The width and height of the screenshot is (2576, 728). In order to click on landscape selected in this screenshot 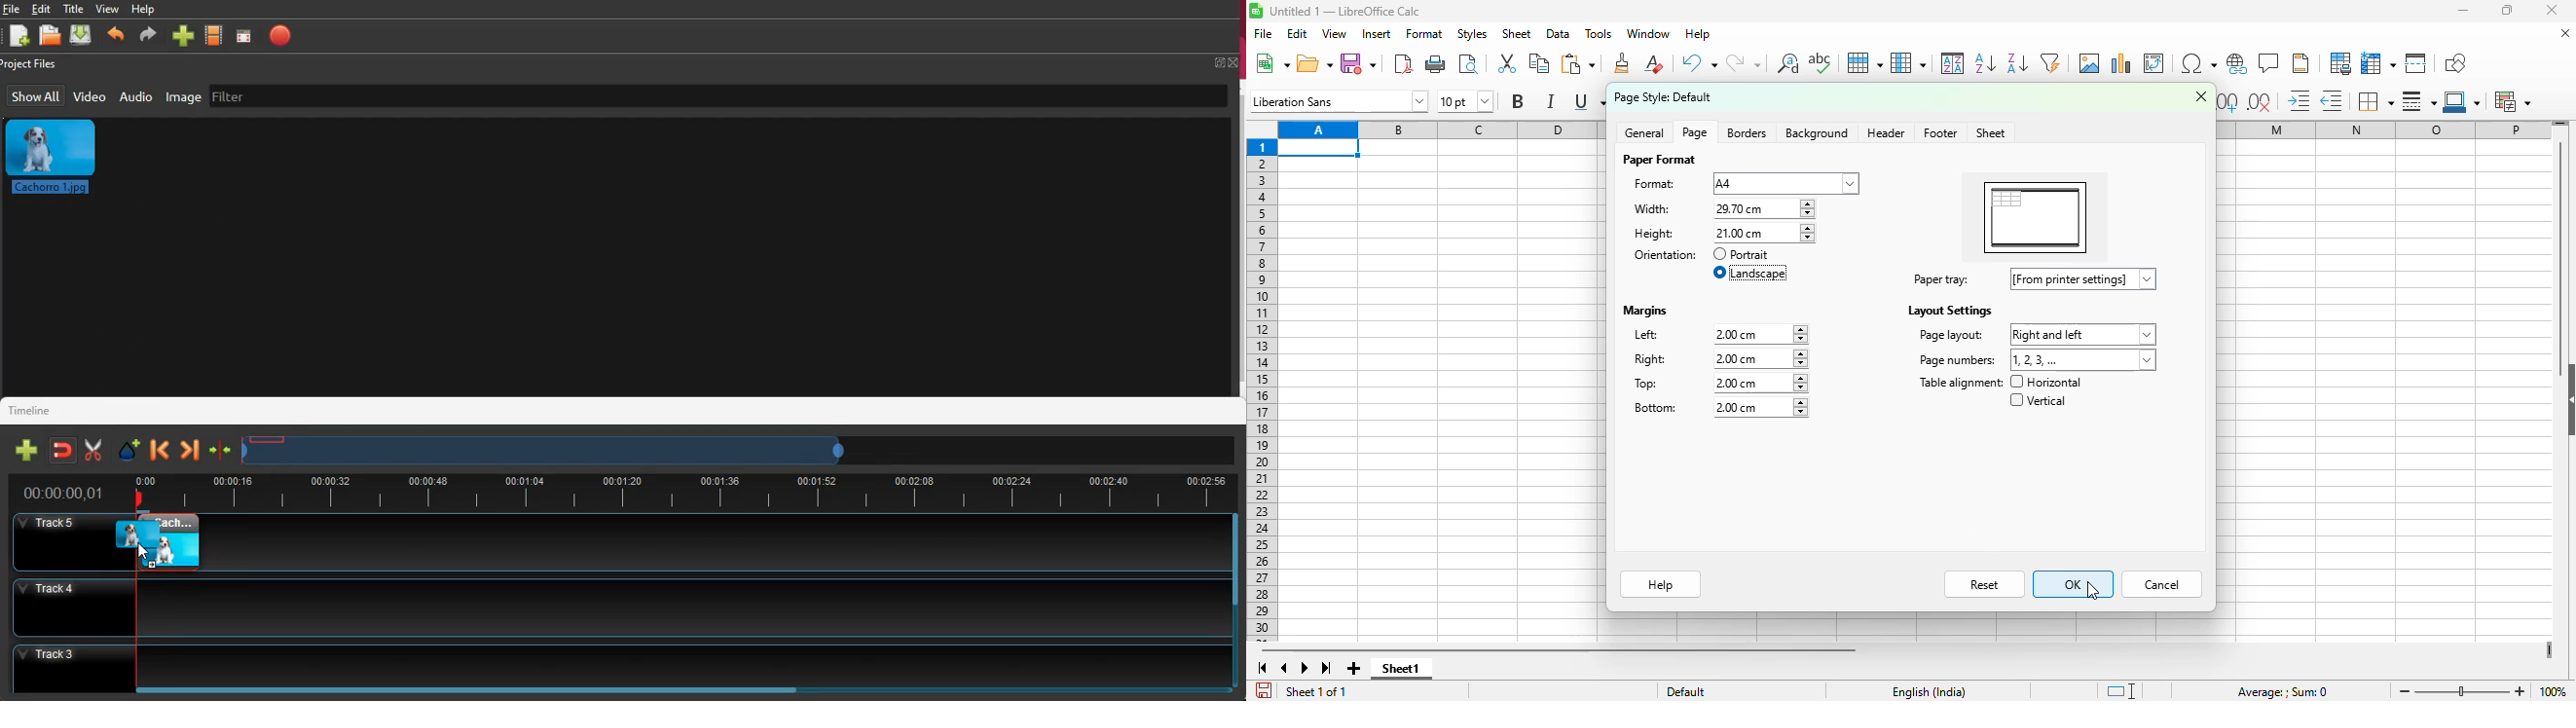, I will do `click(1751, 273)`.